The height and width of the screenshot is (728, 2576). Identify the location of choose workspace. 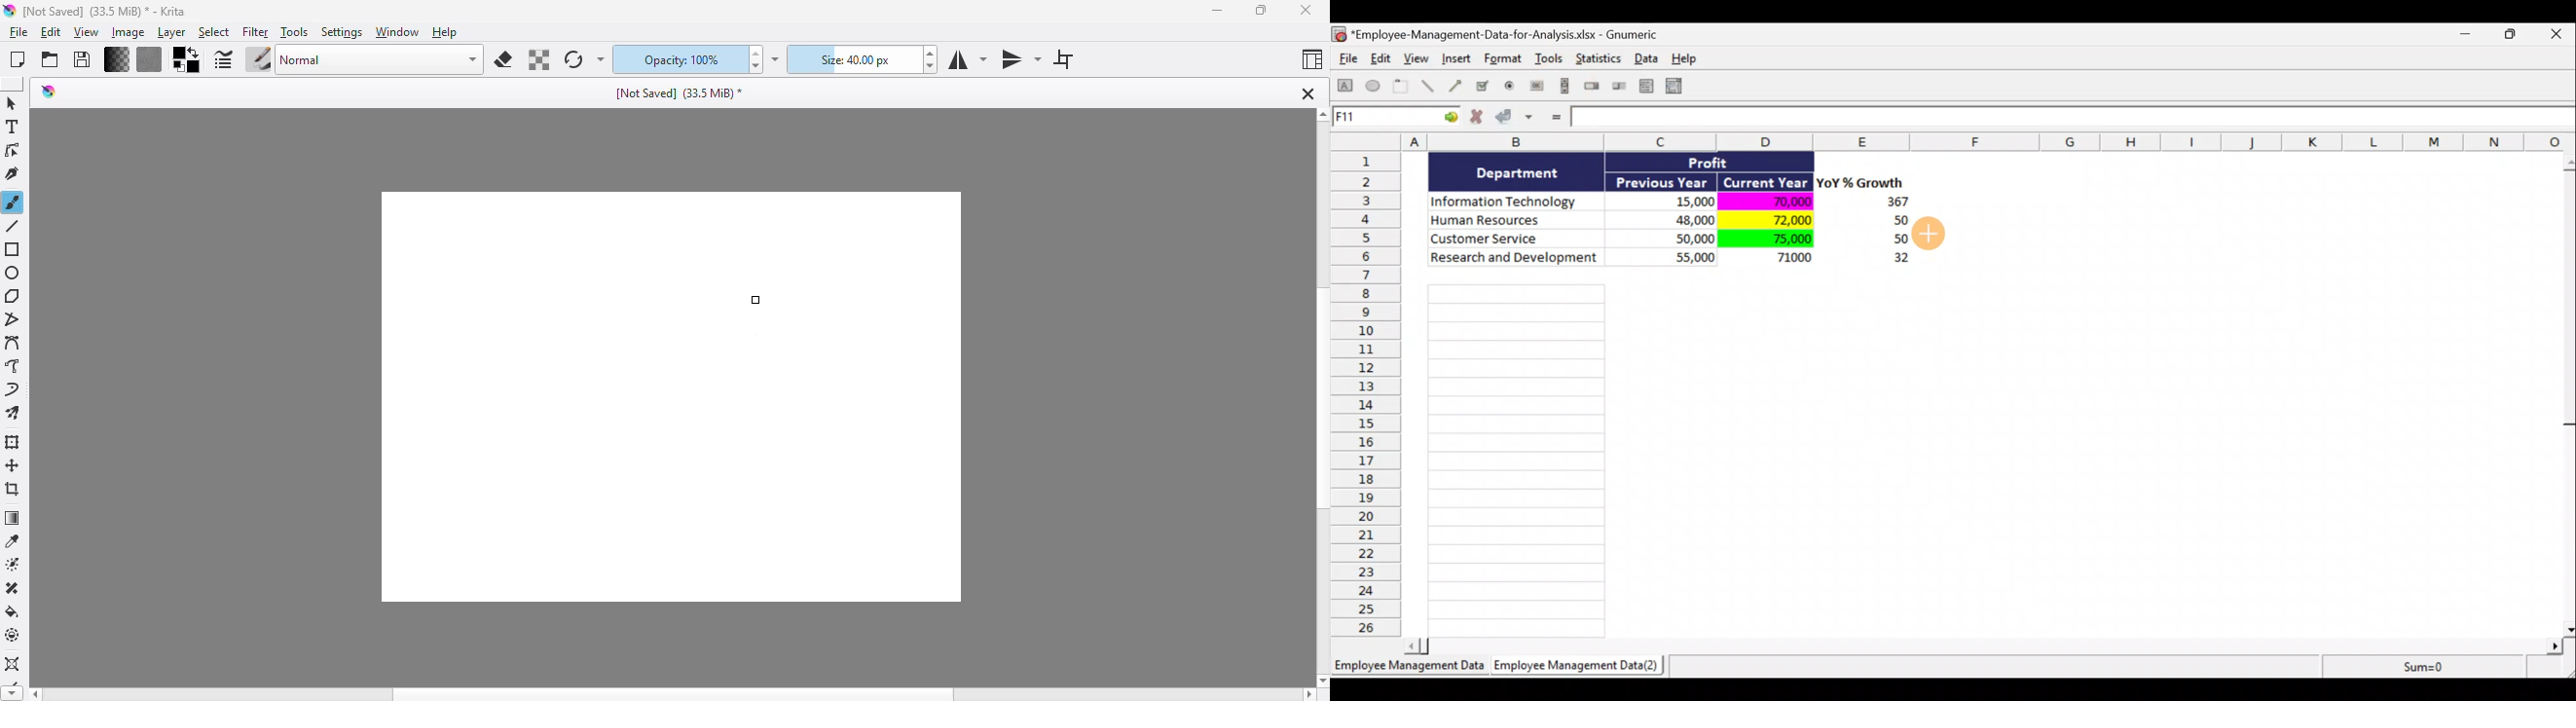
(1312, 59).